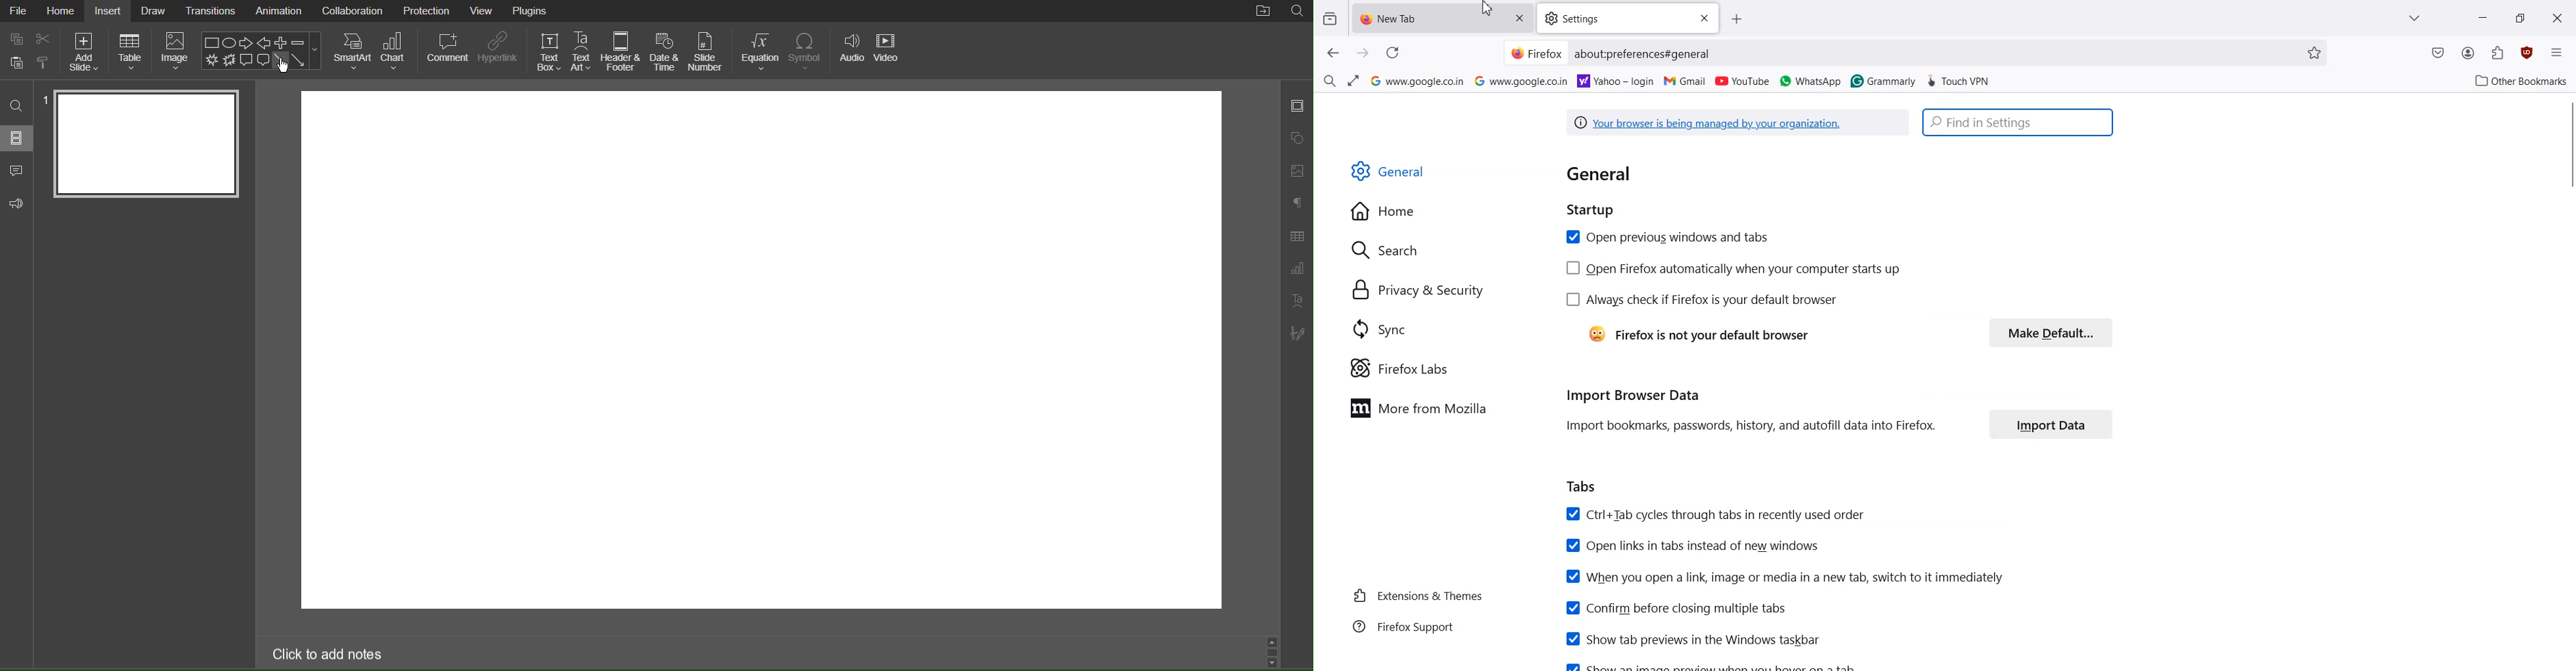  I want to click on Equation, so click(761, 51).